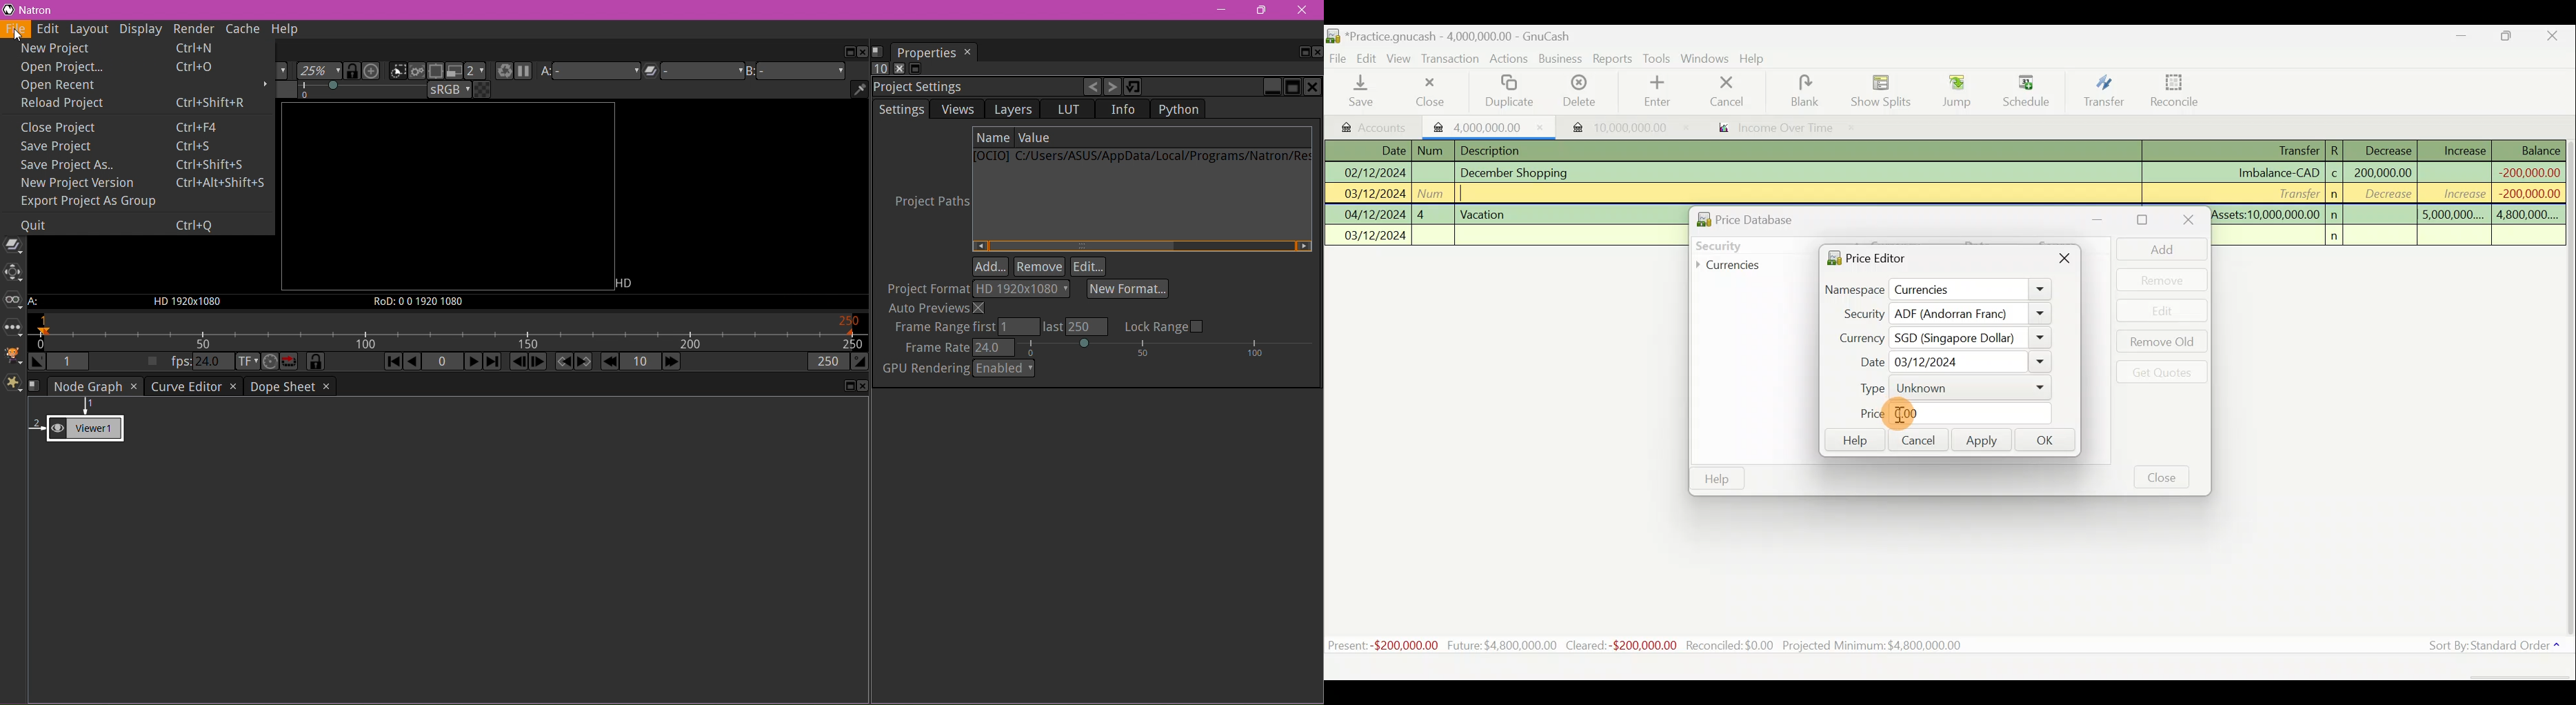  I want to click on Balance, so click(2530, 150).